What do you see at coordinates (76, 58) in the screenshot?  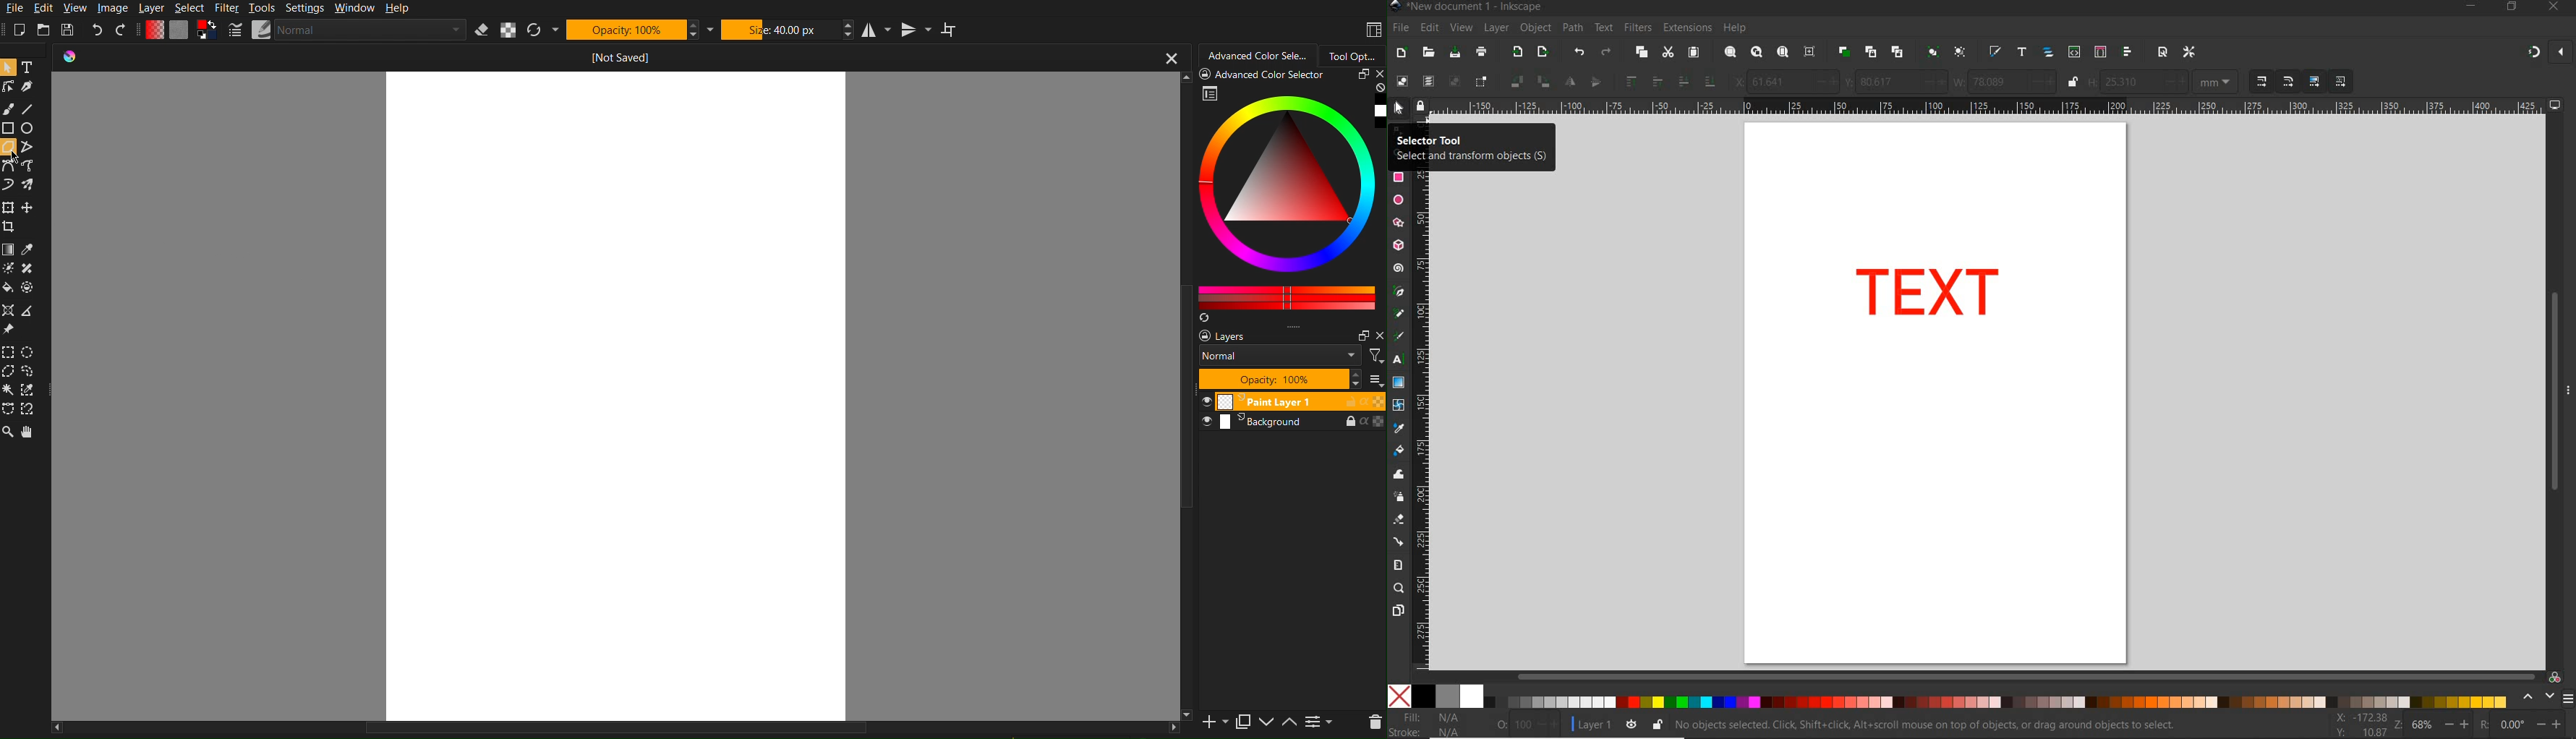 I see `icon` at bounding box center [76, 58].